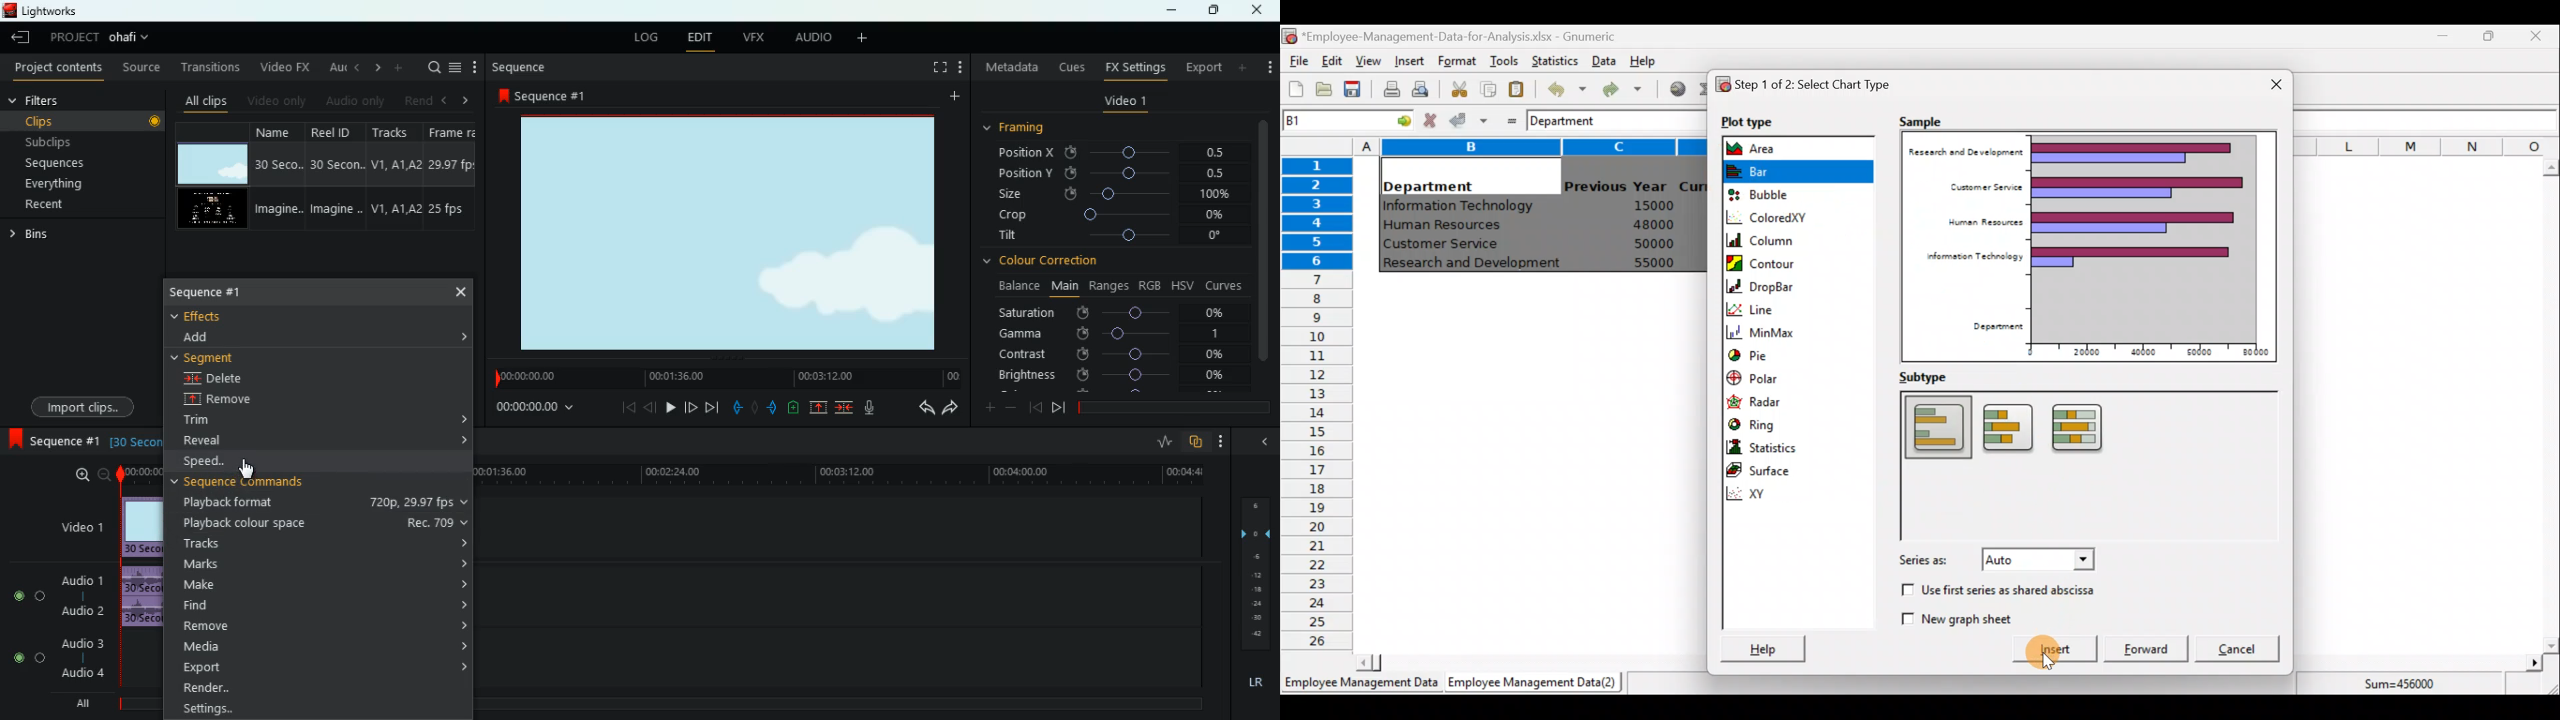  Describe the element at coordinates (1444, 247) in the screenshot. I see `Customer Service` at that location.